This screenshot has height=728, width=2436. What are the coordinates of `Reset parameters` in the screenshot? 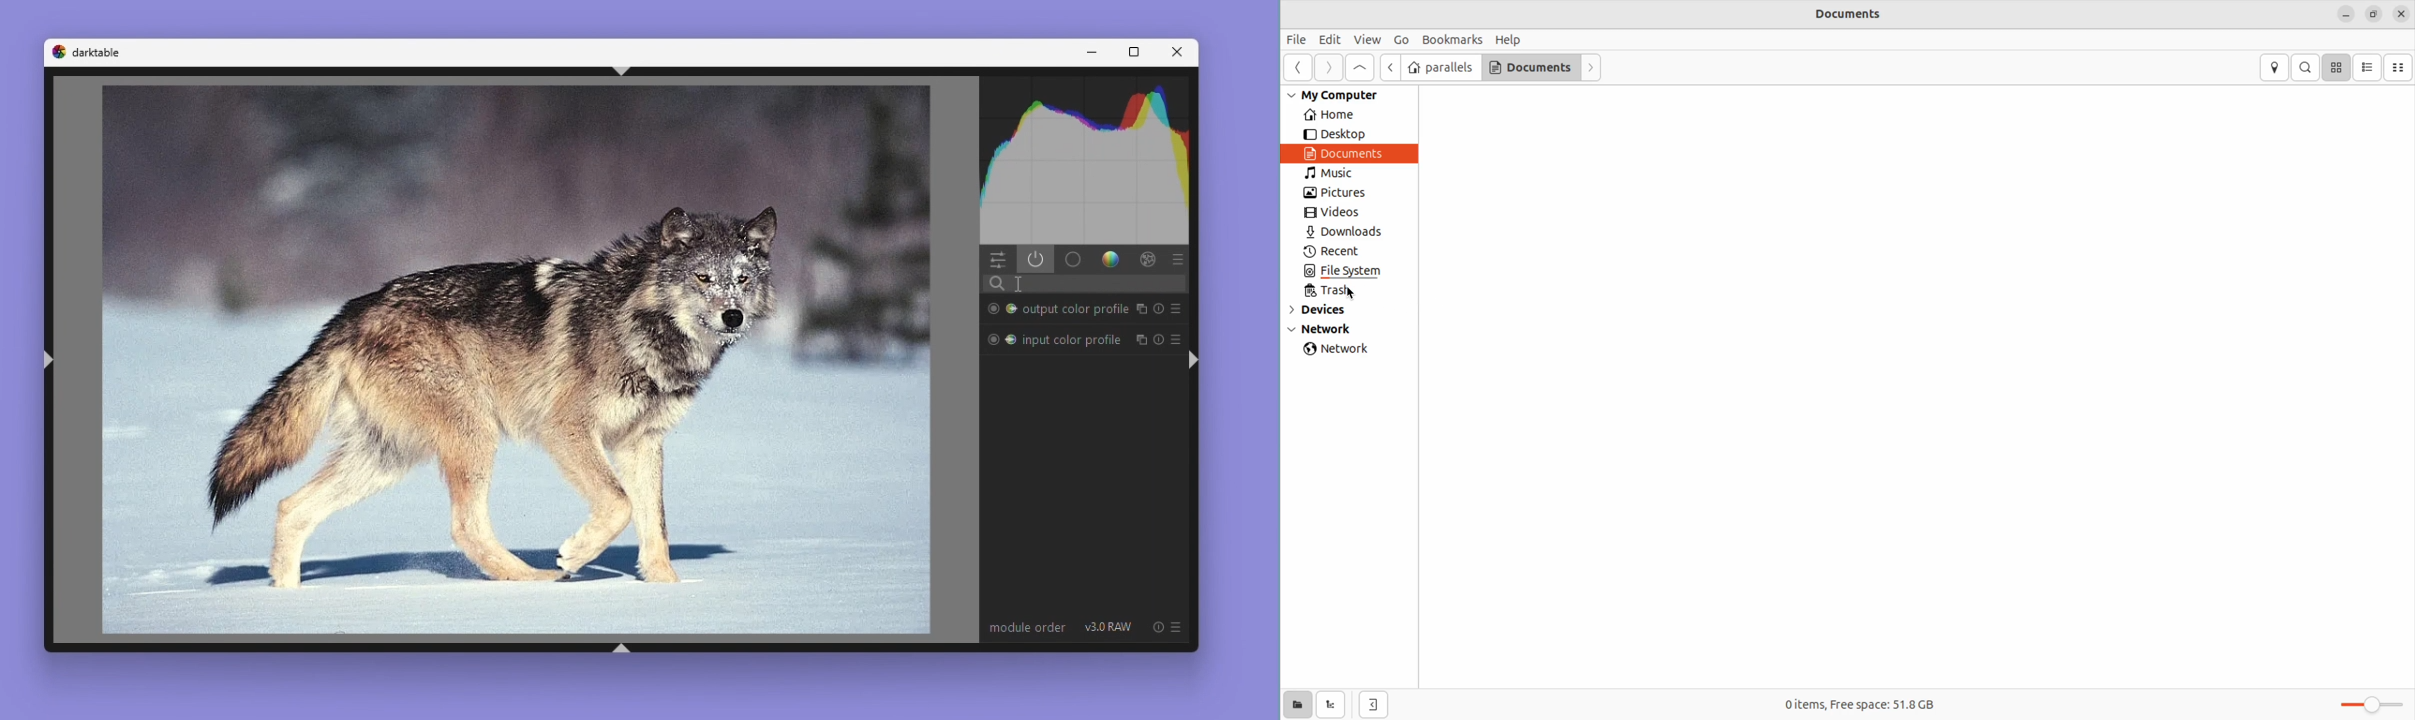 It's located at (1158, 310).